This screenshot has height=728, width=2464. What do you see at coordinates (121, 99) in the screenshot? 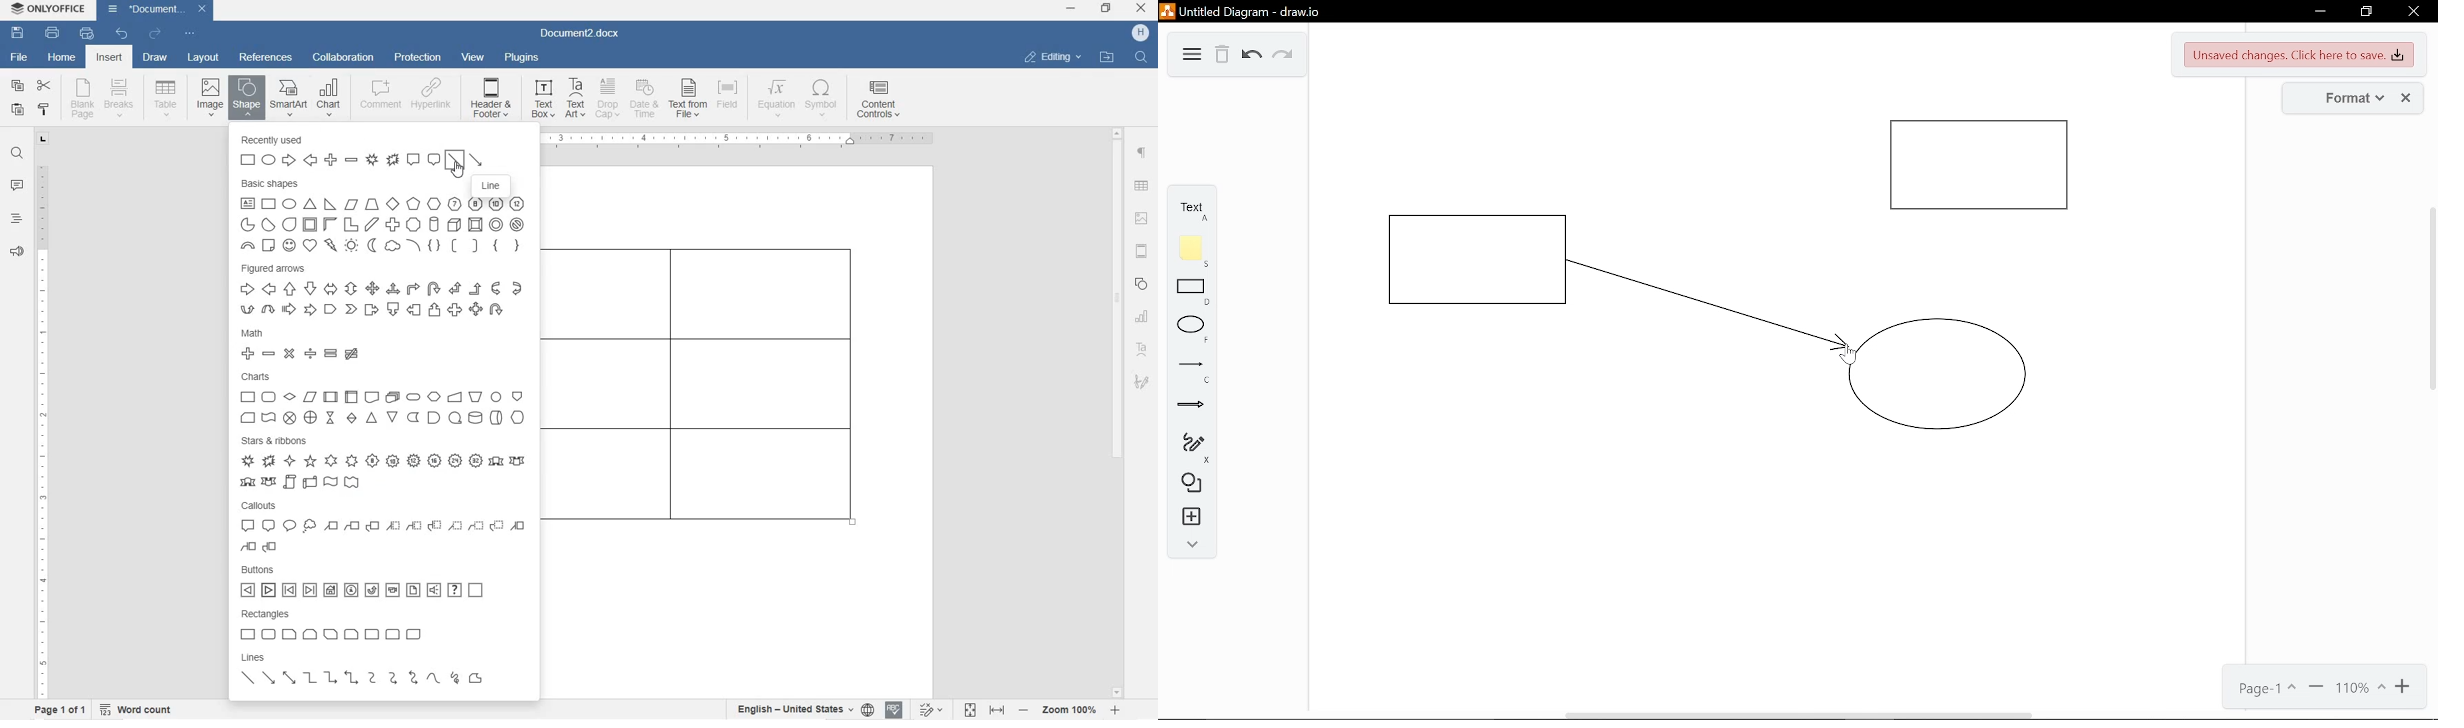
I see `insert page breaks` at bounding box center [121, 99].